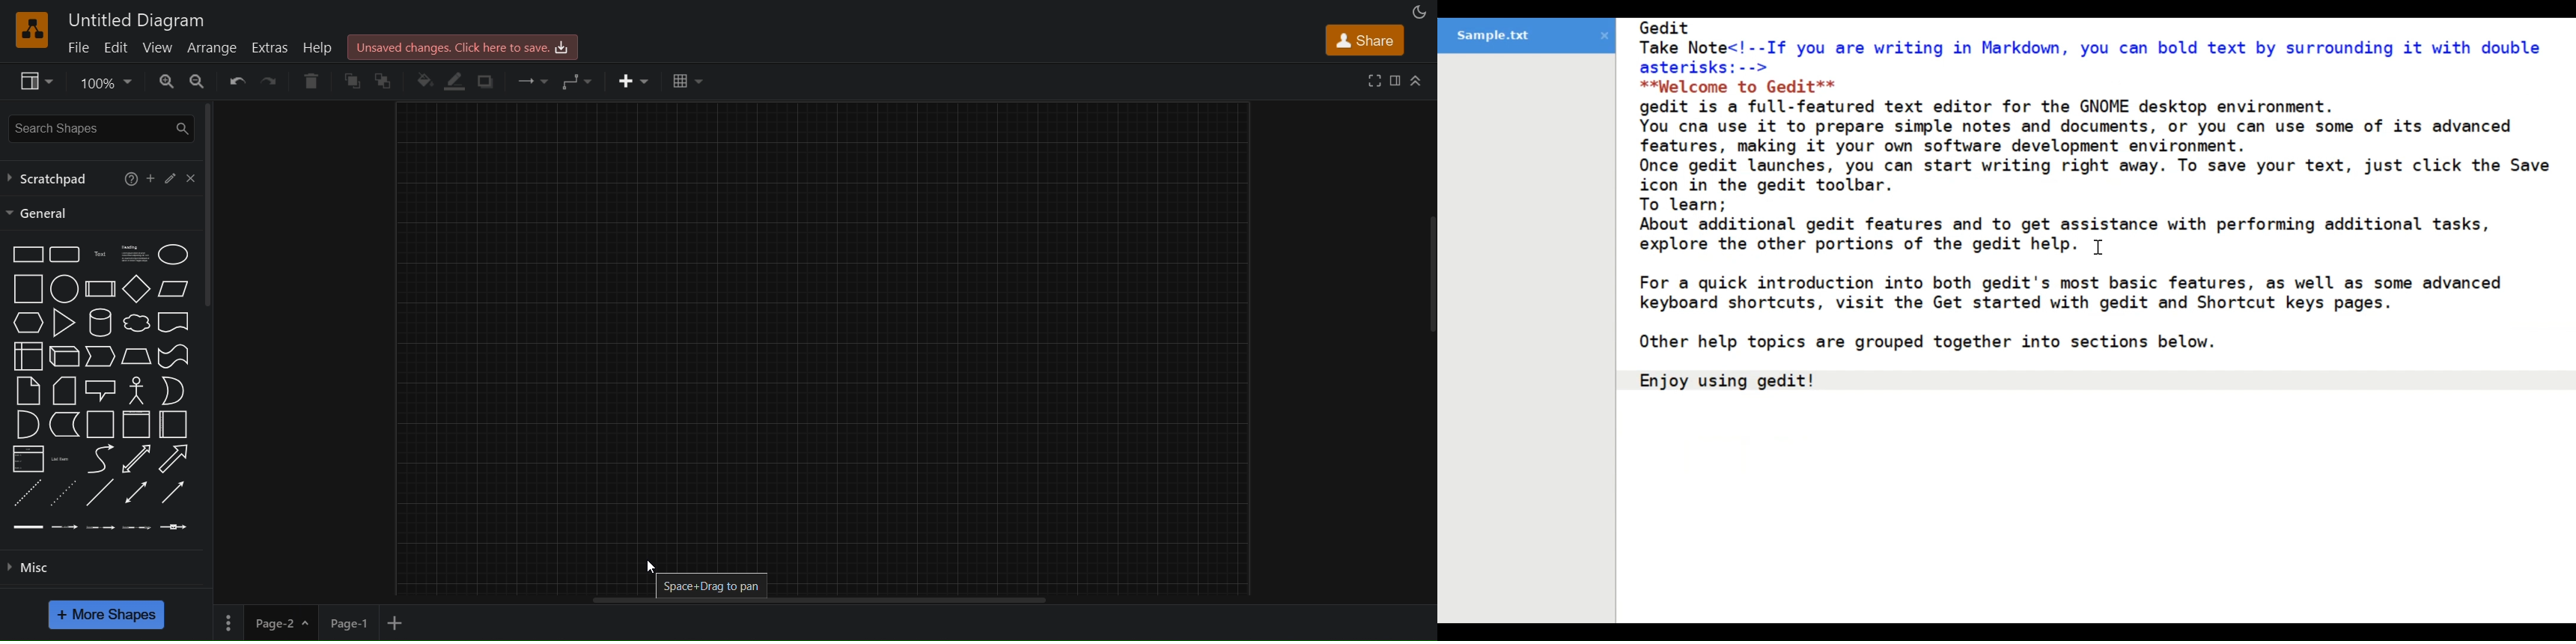  What do you see at coordinates (150, 180) in the screenshot?
I see `add` at bounding box center [150, 180].